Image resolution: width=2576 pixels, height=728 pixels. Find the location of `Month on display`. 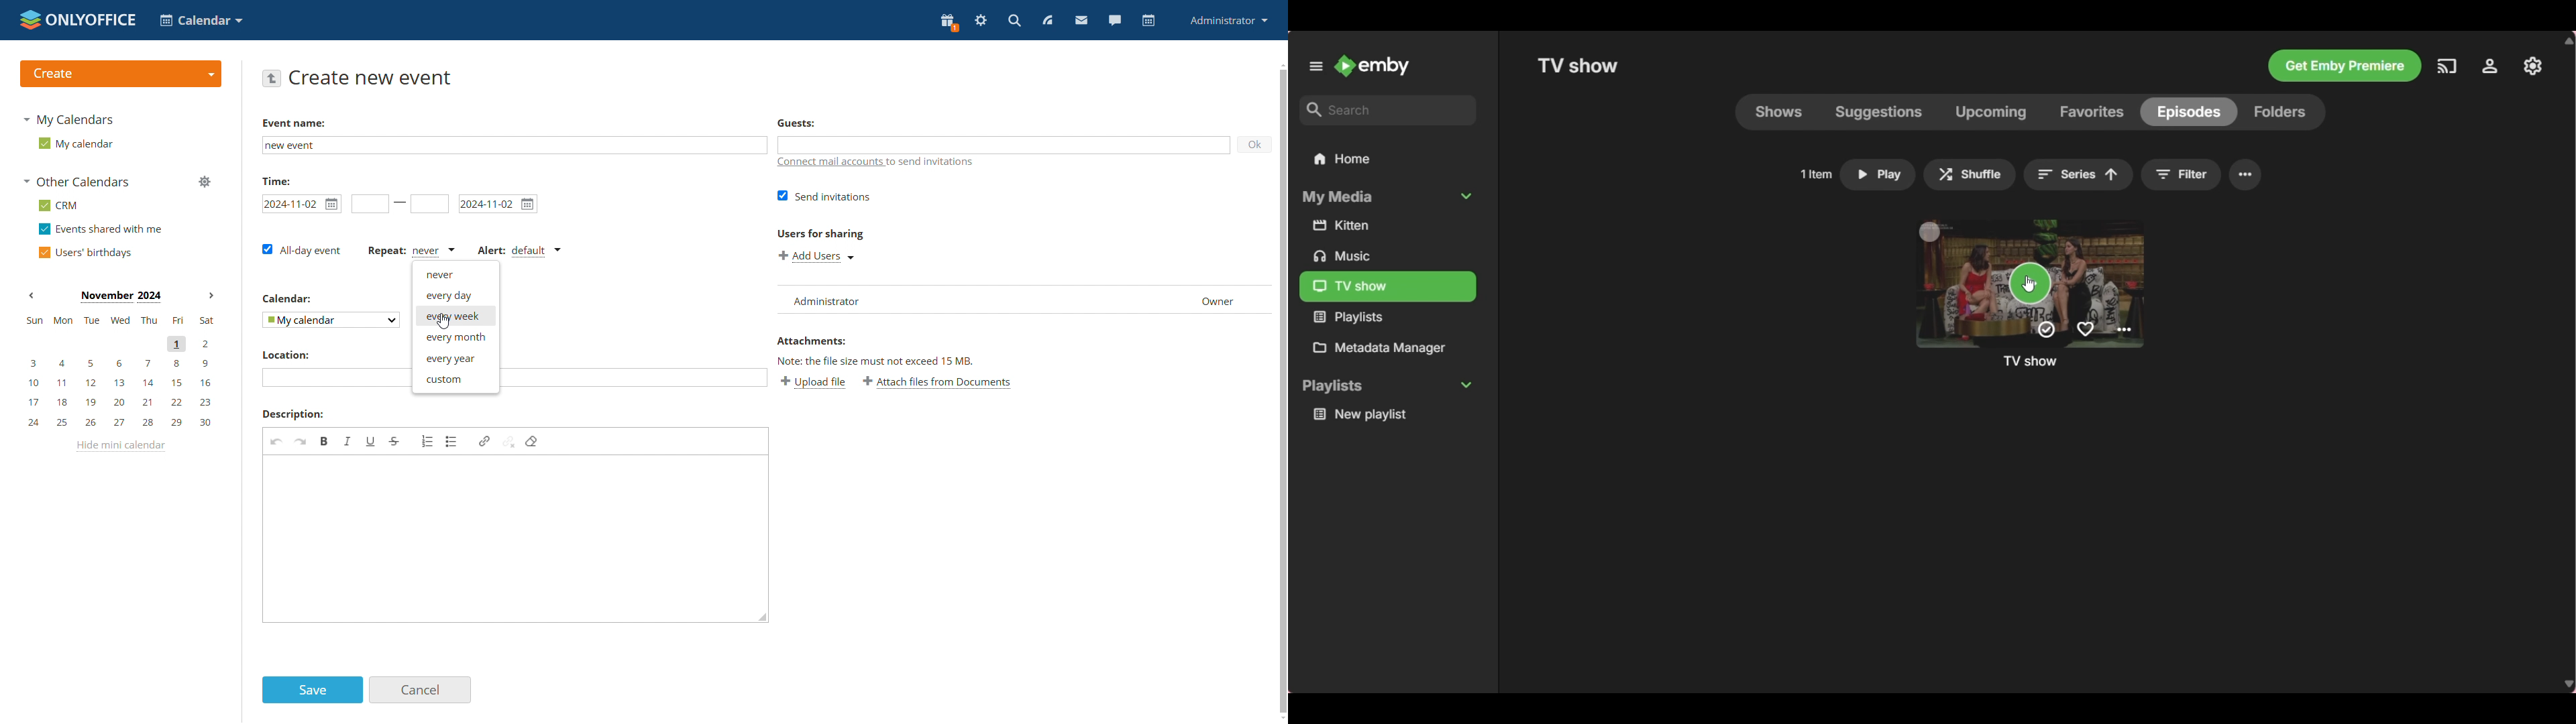

Month on display is located at coordinates (121, 297).